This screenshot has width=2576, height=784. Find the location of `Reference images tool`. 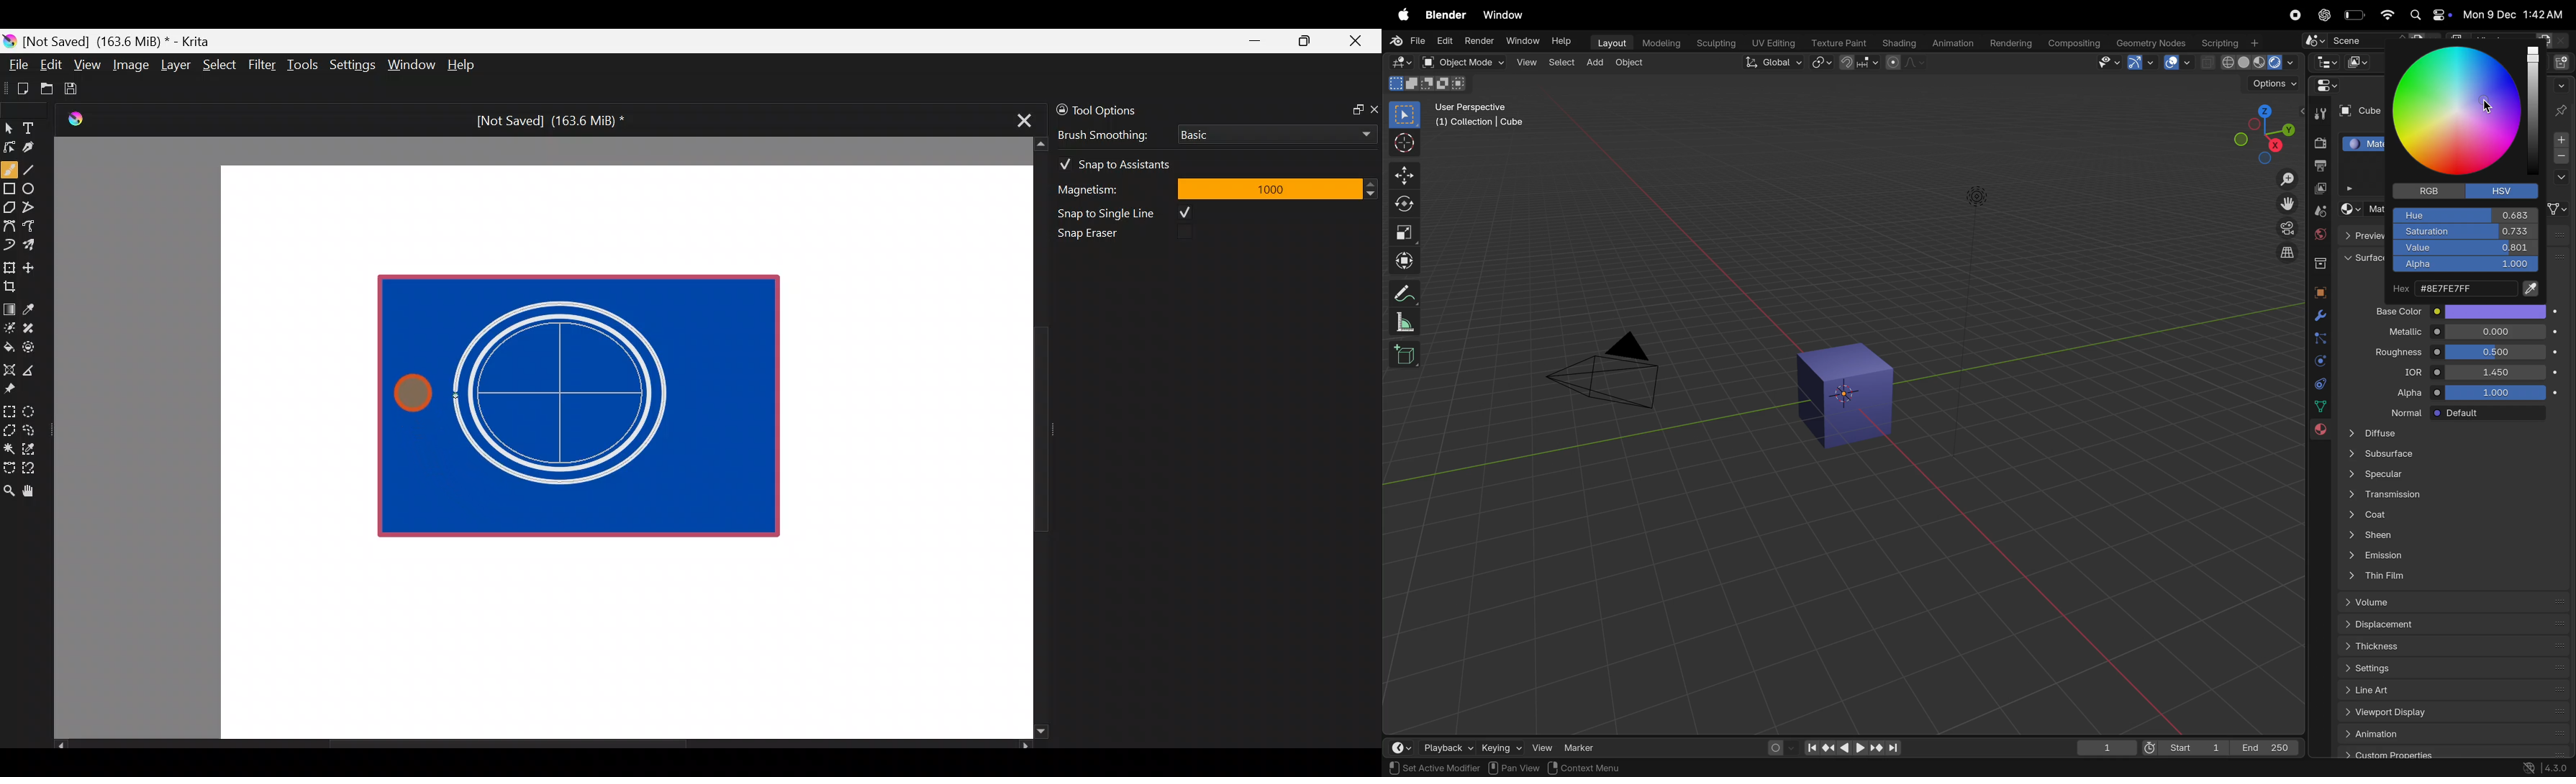

Reference images tool is located at coordinates (14, 387).